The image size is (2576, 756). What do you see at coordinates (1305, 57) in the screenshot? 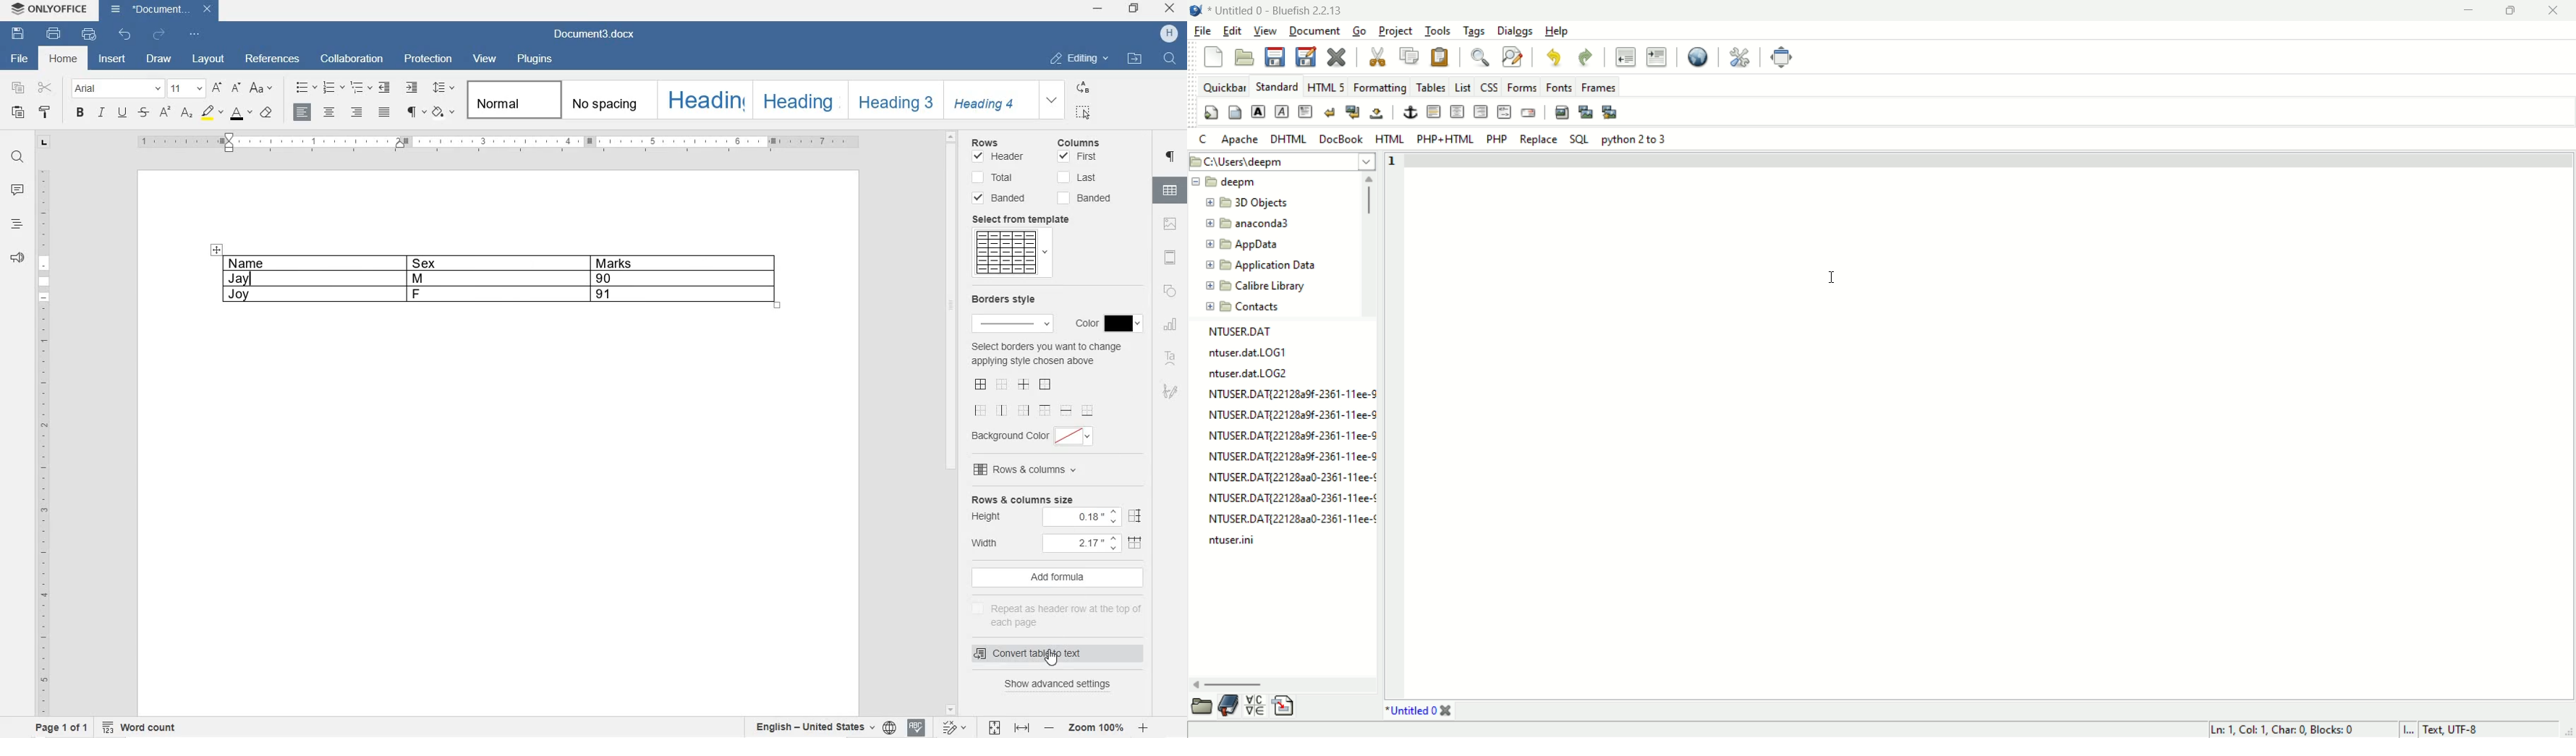
I see `save as` at bounding box center [1305, 57].